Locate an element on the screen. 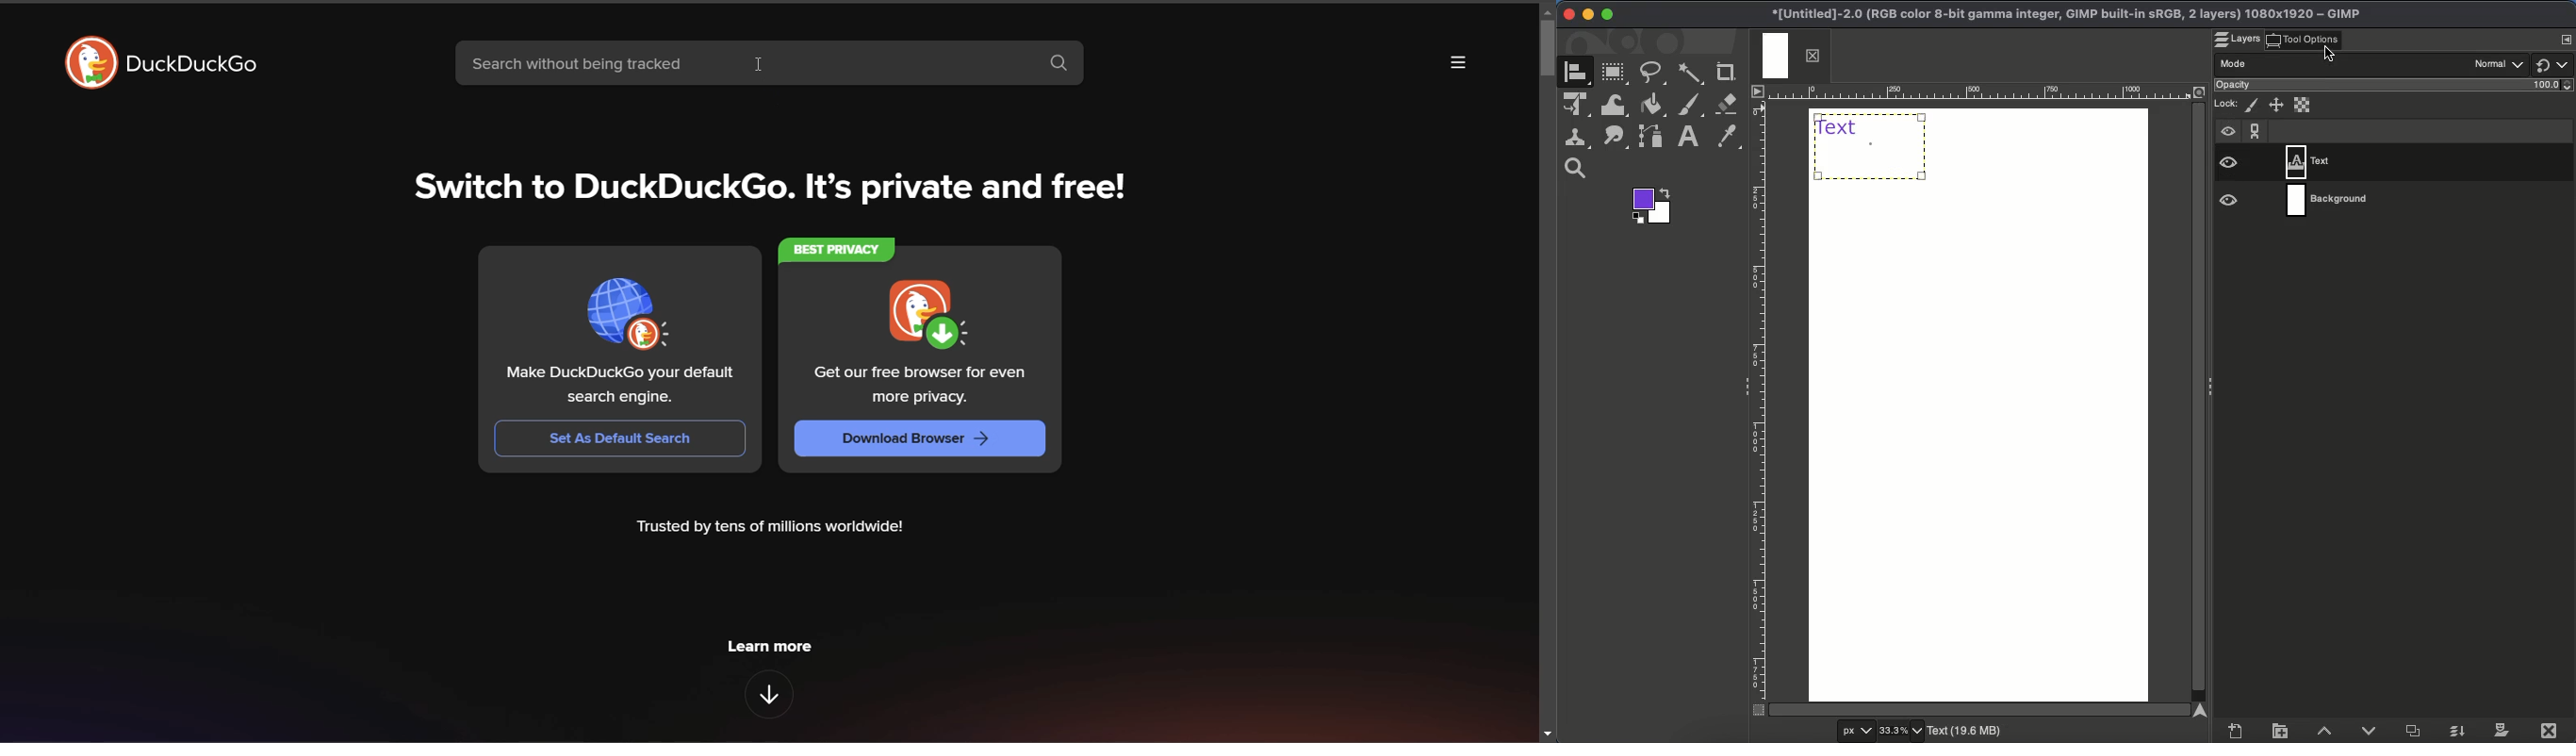 This screenshot has width=2576, height=756. Create layer group is located at coordinates (2280, 730).